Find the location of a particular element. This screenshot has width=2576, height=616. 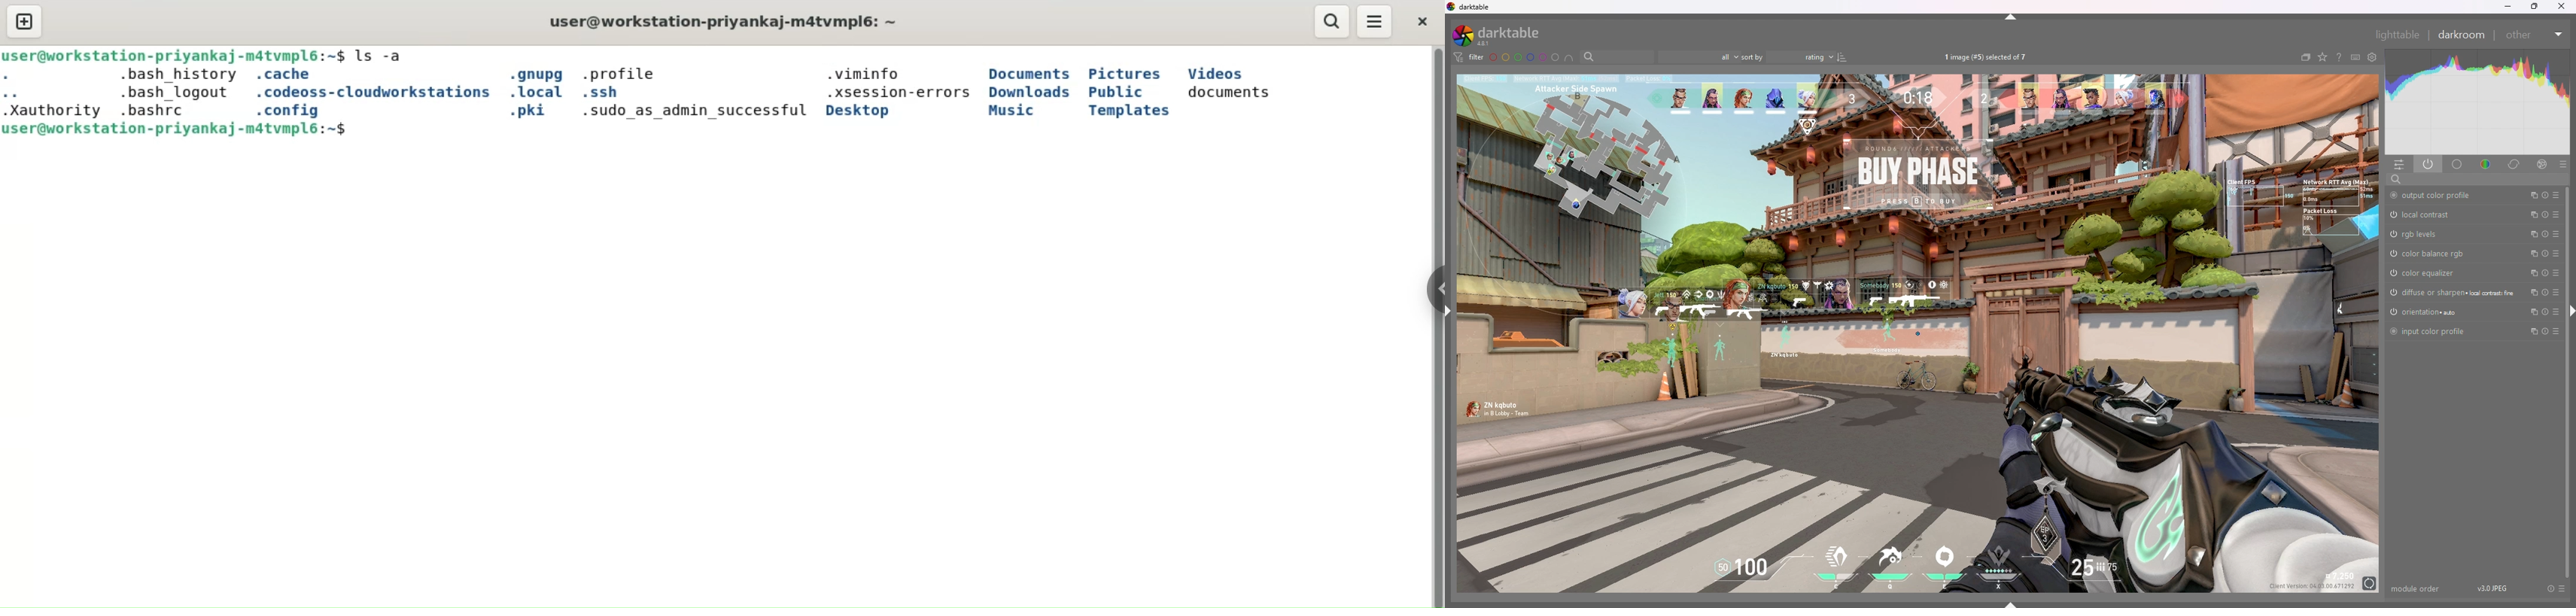

filter is located at coordinates (1469, 57).